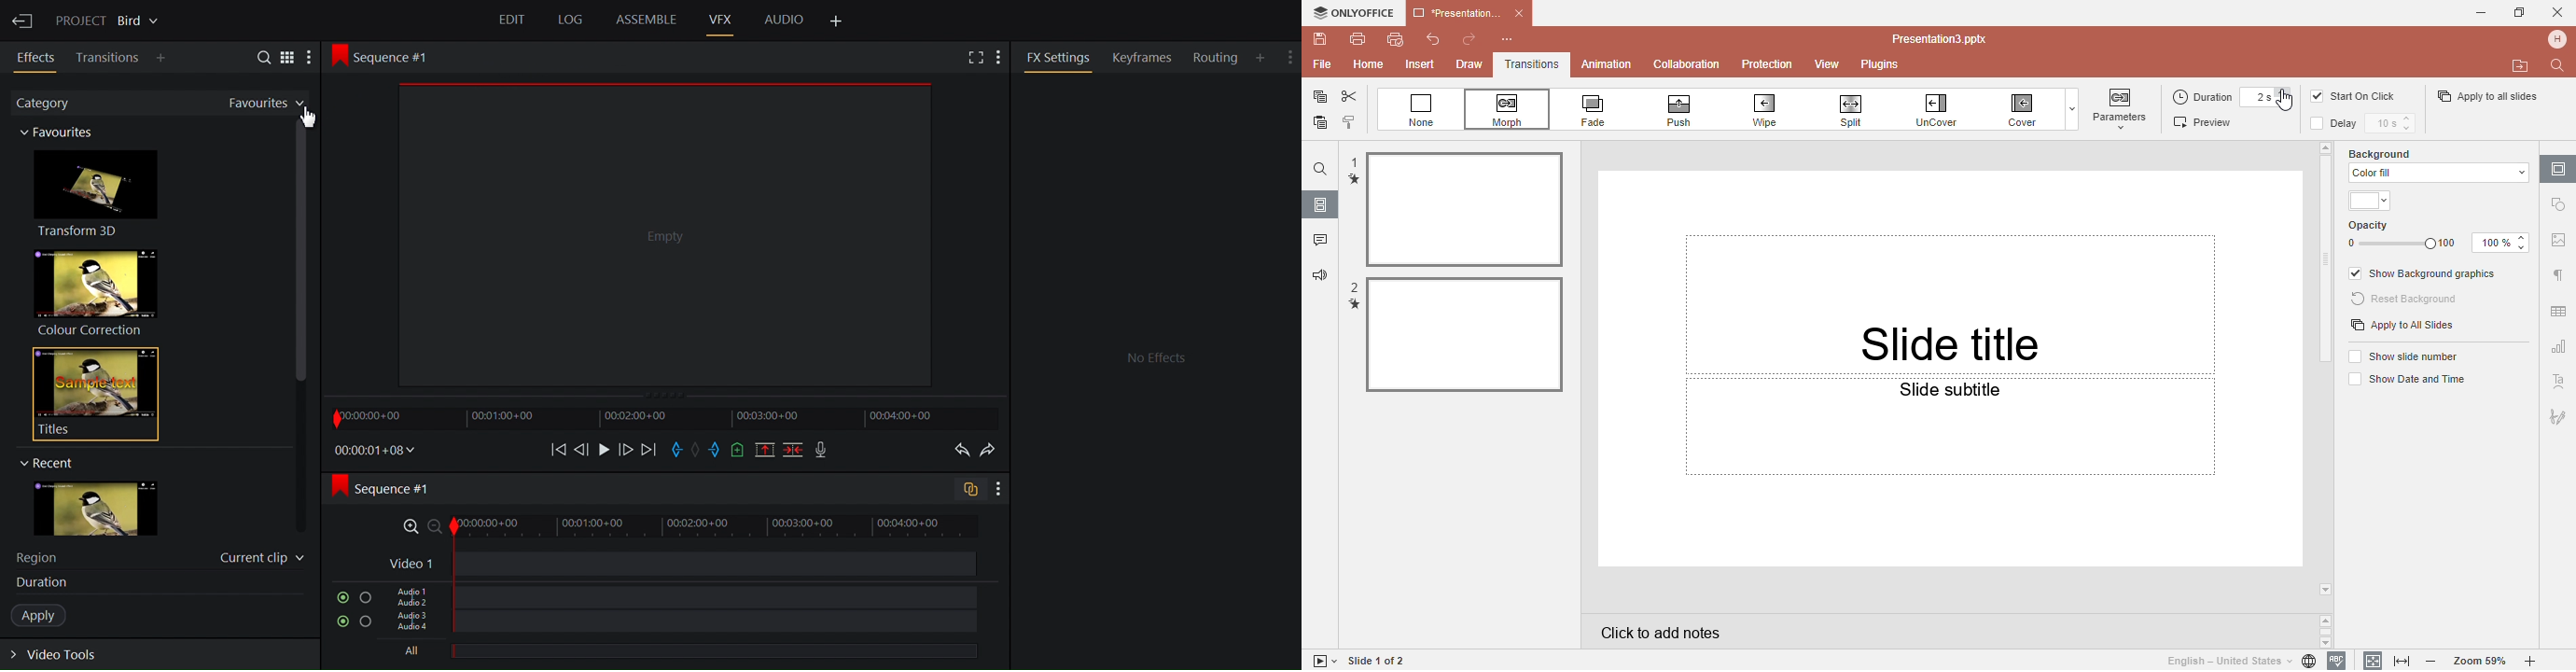 This screenshot has height=672, width=2576. I want to click on Toggle between list and tile view, so click(288, 56).